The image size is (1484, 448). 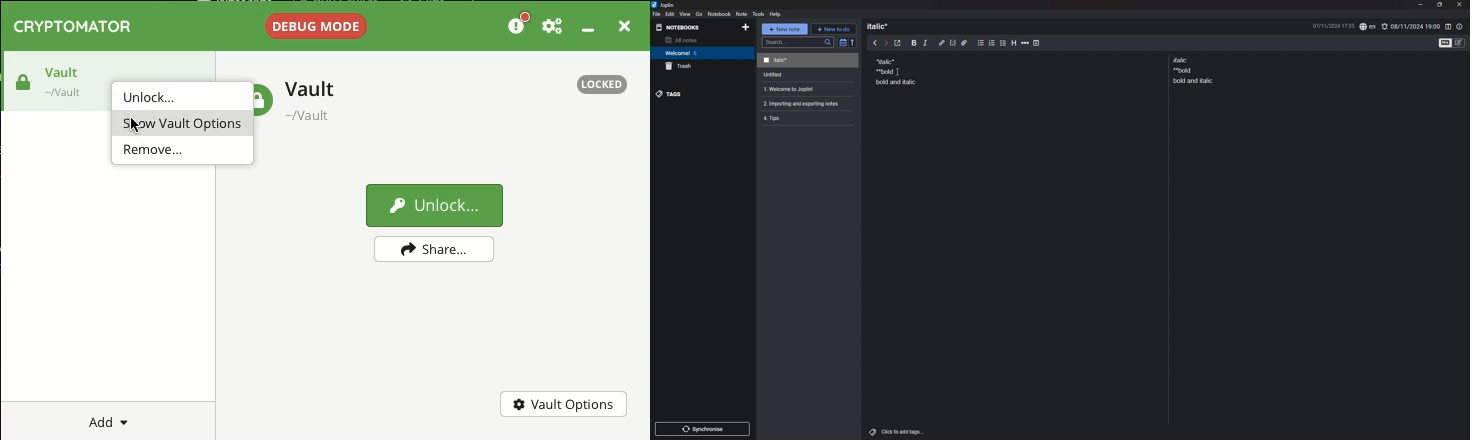 What do you see at coordinates (964, 43) in the screenshot?
I see `attachment` at bounding box center [964, 43].